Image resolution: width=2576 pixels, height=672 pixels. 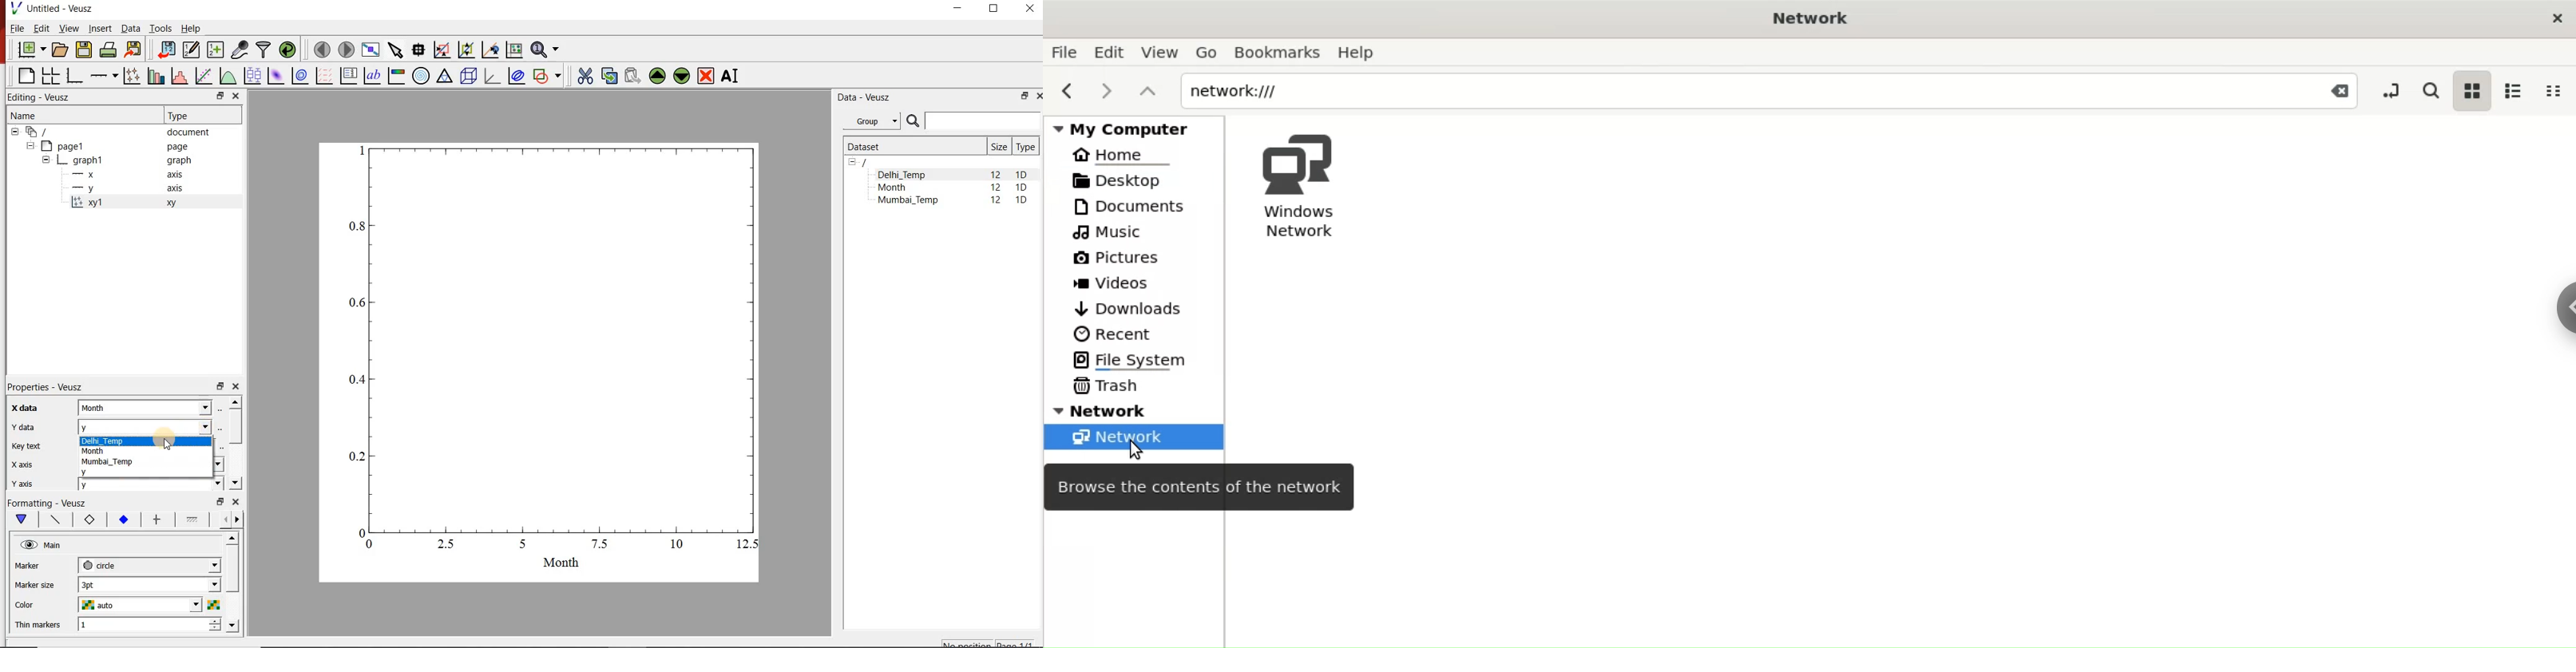 What do you see at coordinates (731, 76) in the screenshot?
I see `renames the selected widget` at bounding box center [731, 76].